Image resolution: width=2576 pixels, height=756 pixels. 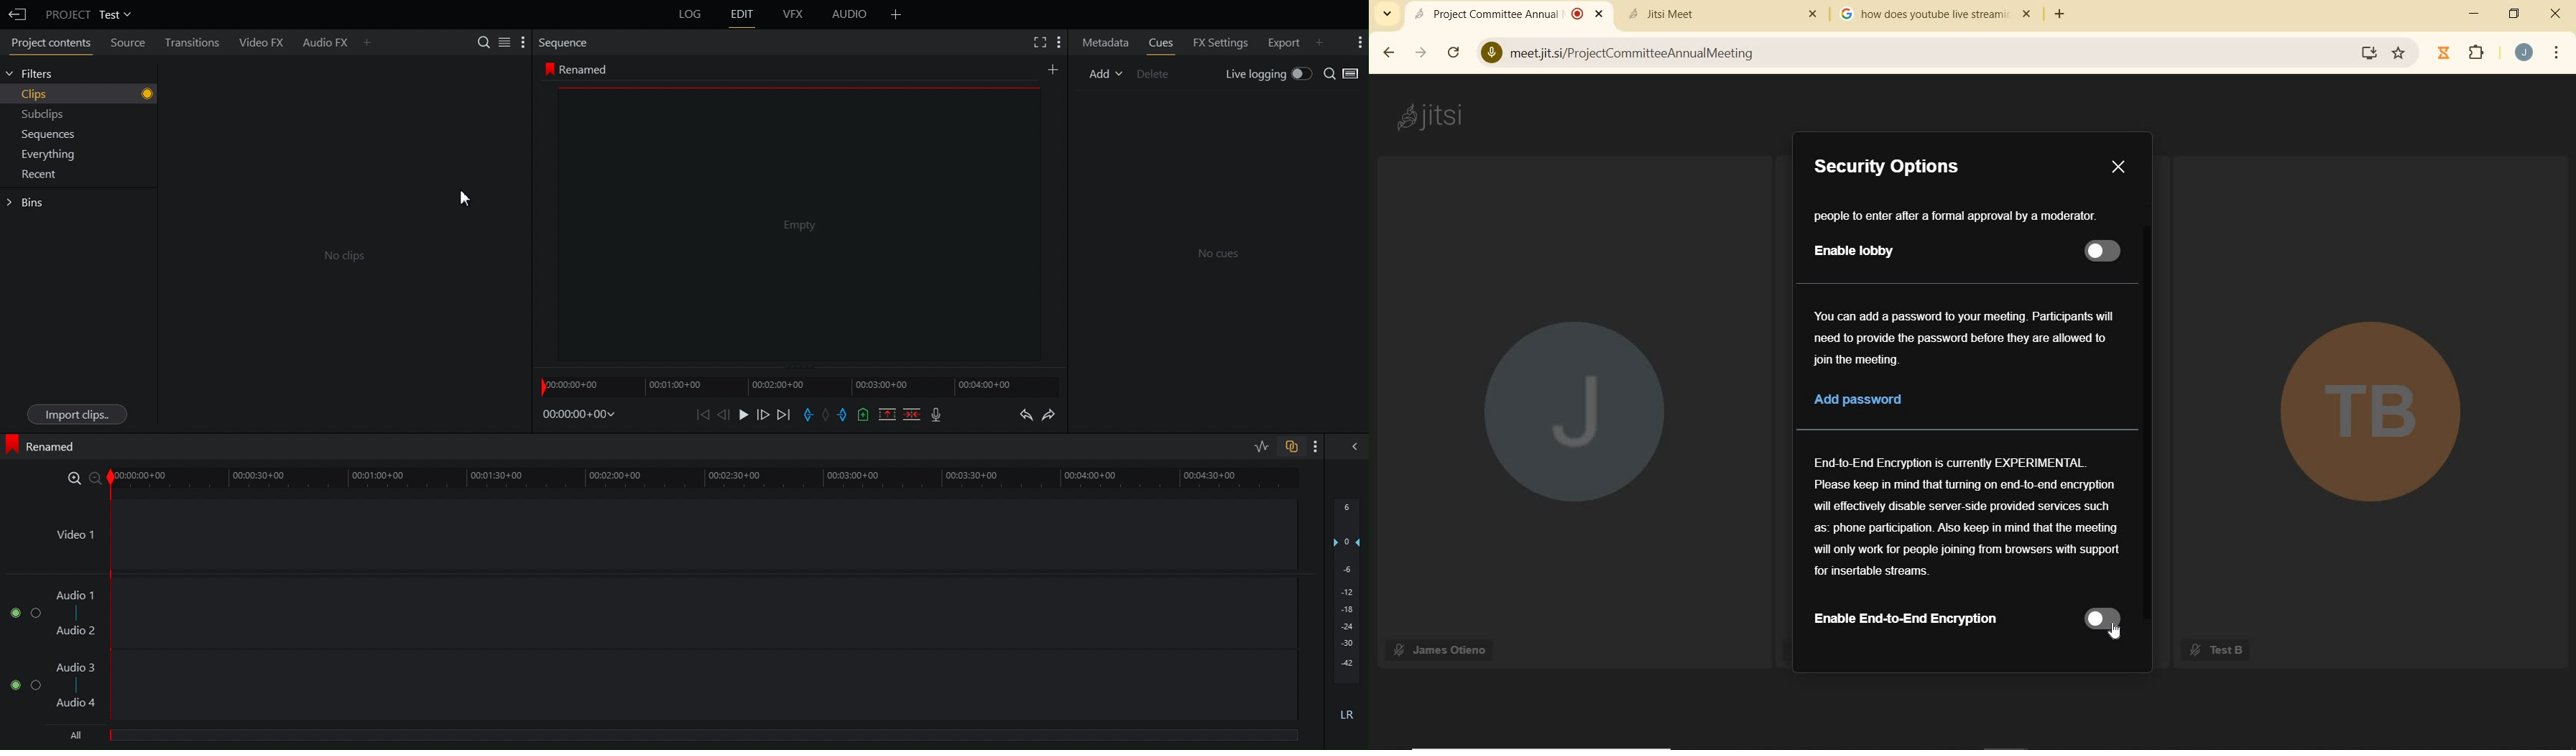 What do you see at coordinates (743, 415) in the screenshot?
I see `Play` at bounding box center [743, 415].